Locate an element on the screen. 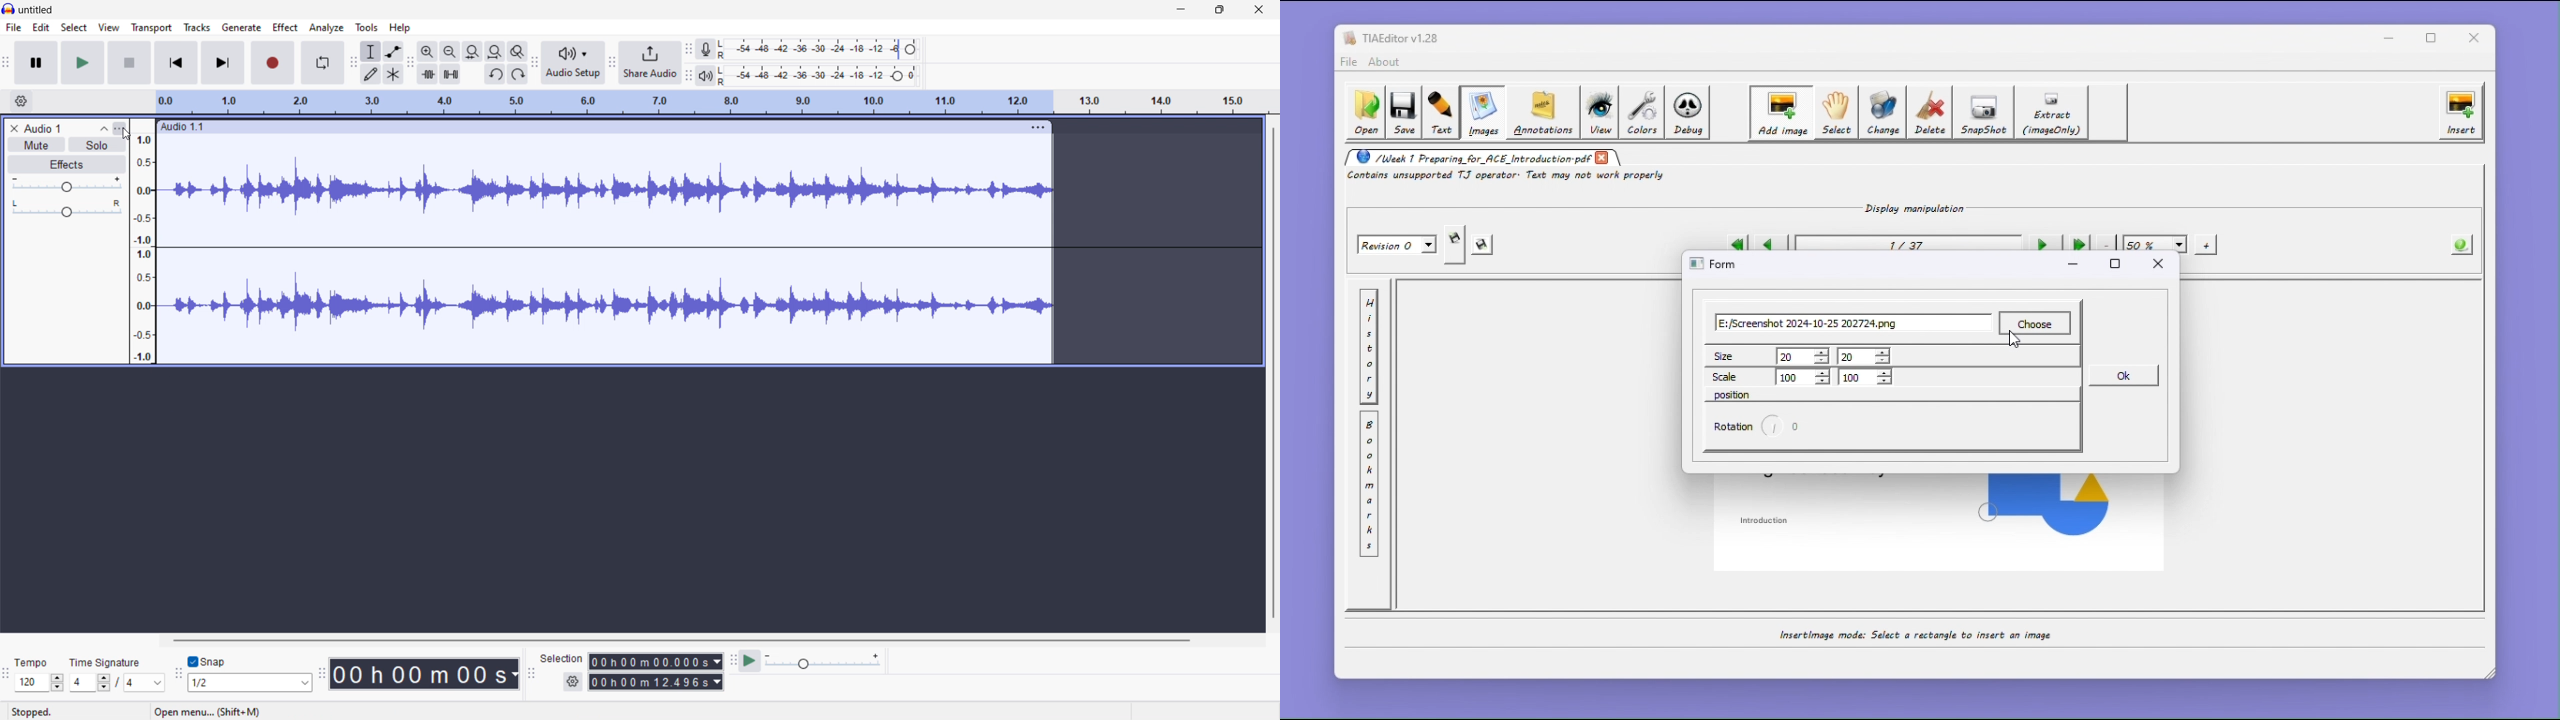 This screenshot has width=2576, height=728. collapse is located at coordinates (103, 128).